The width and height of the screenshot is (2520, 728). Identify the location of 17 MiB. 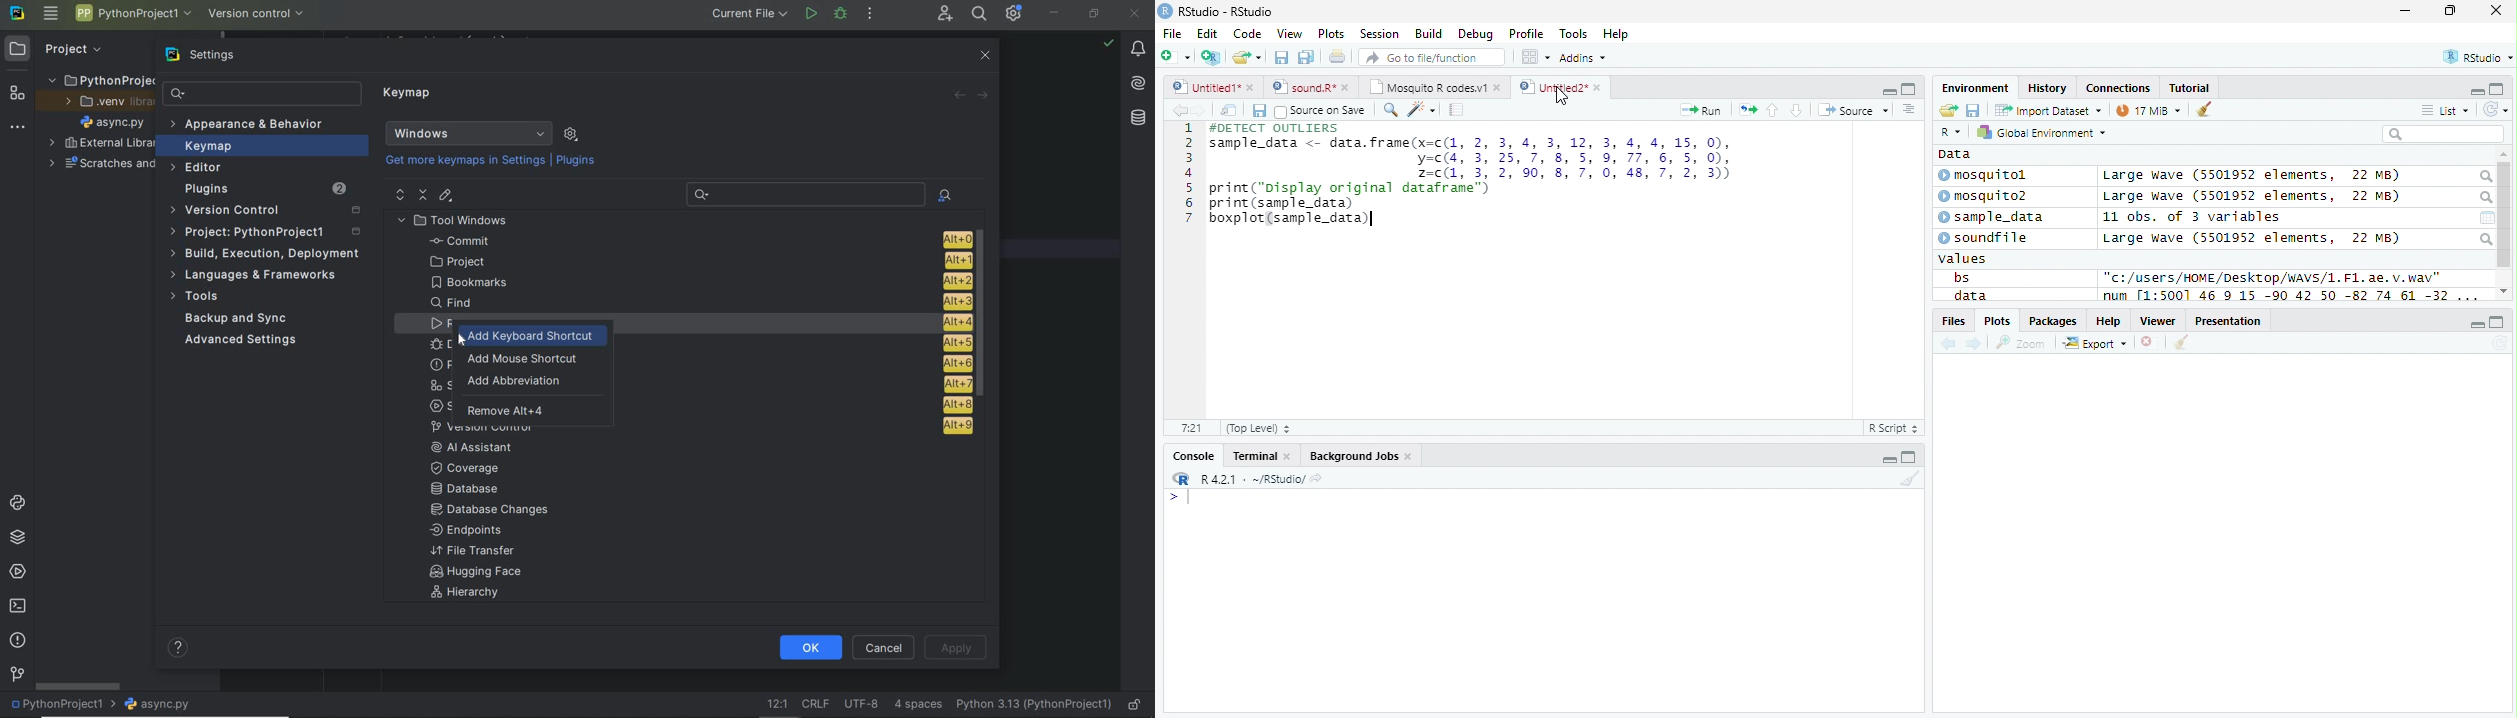
(2148, 110).